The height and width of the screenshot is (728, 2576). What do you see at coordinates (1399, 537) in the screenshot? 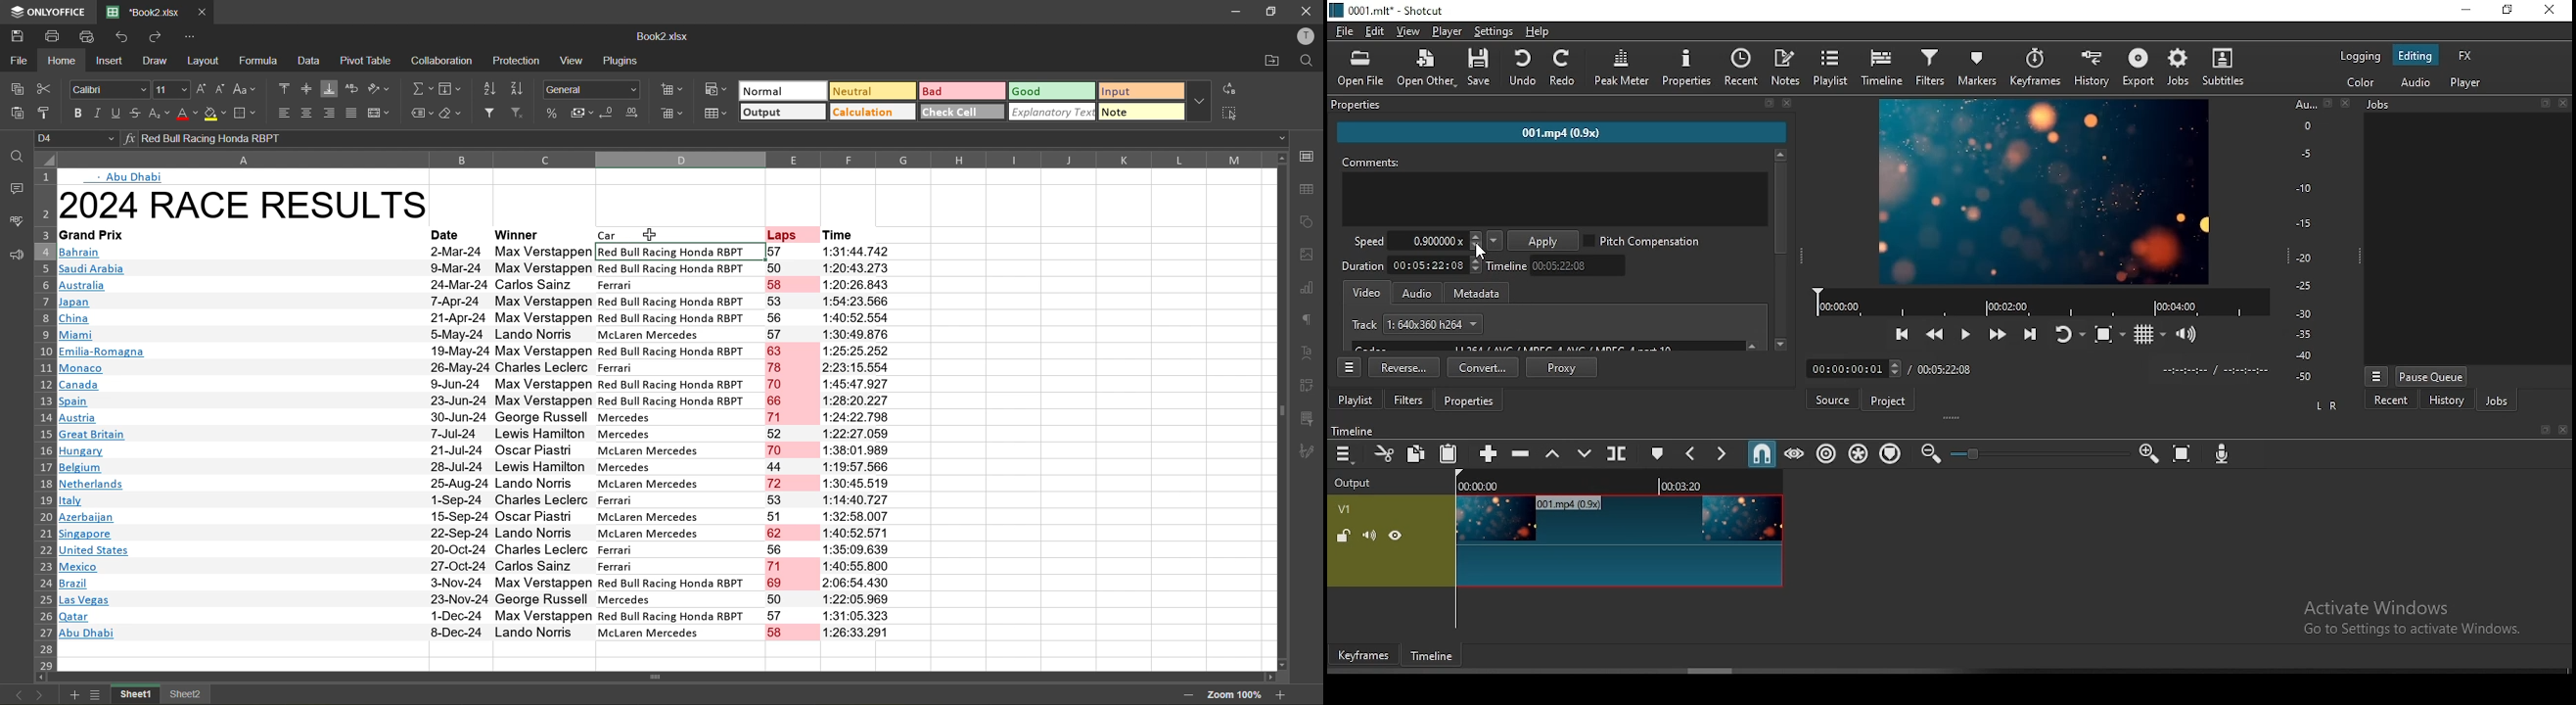
I see `view/hide` at bounding box center [1399, 537].